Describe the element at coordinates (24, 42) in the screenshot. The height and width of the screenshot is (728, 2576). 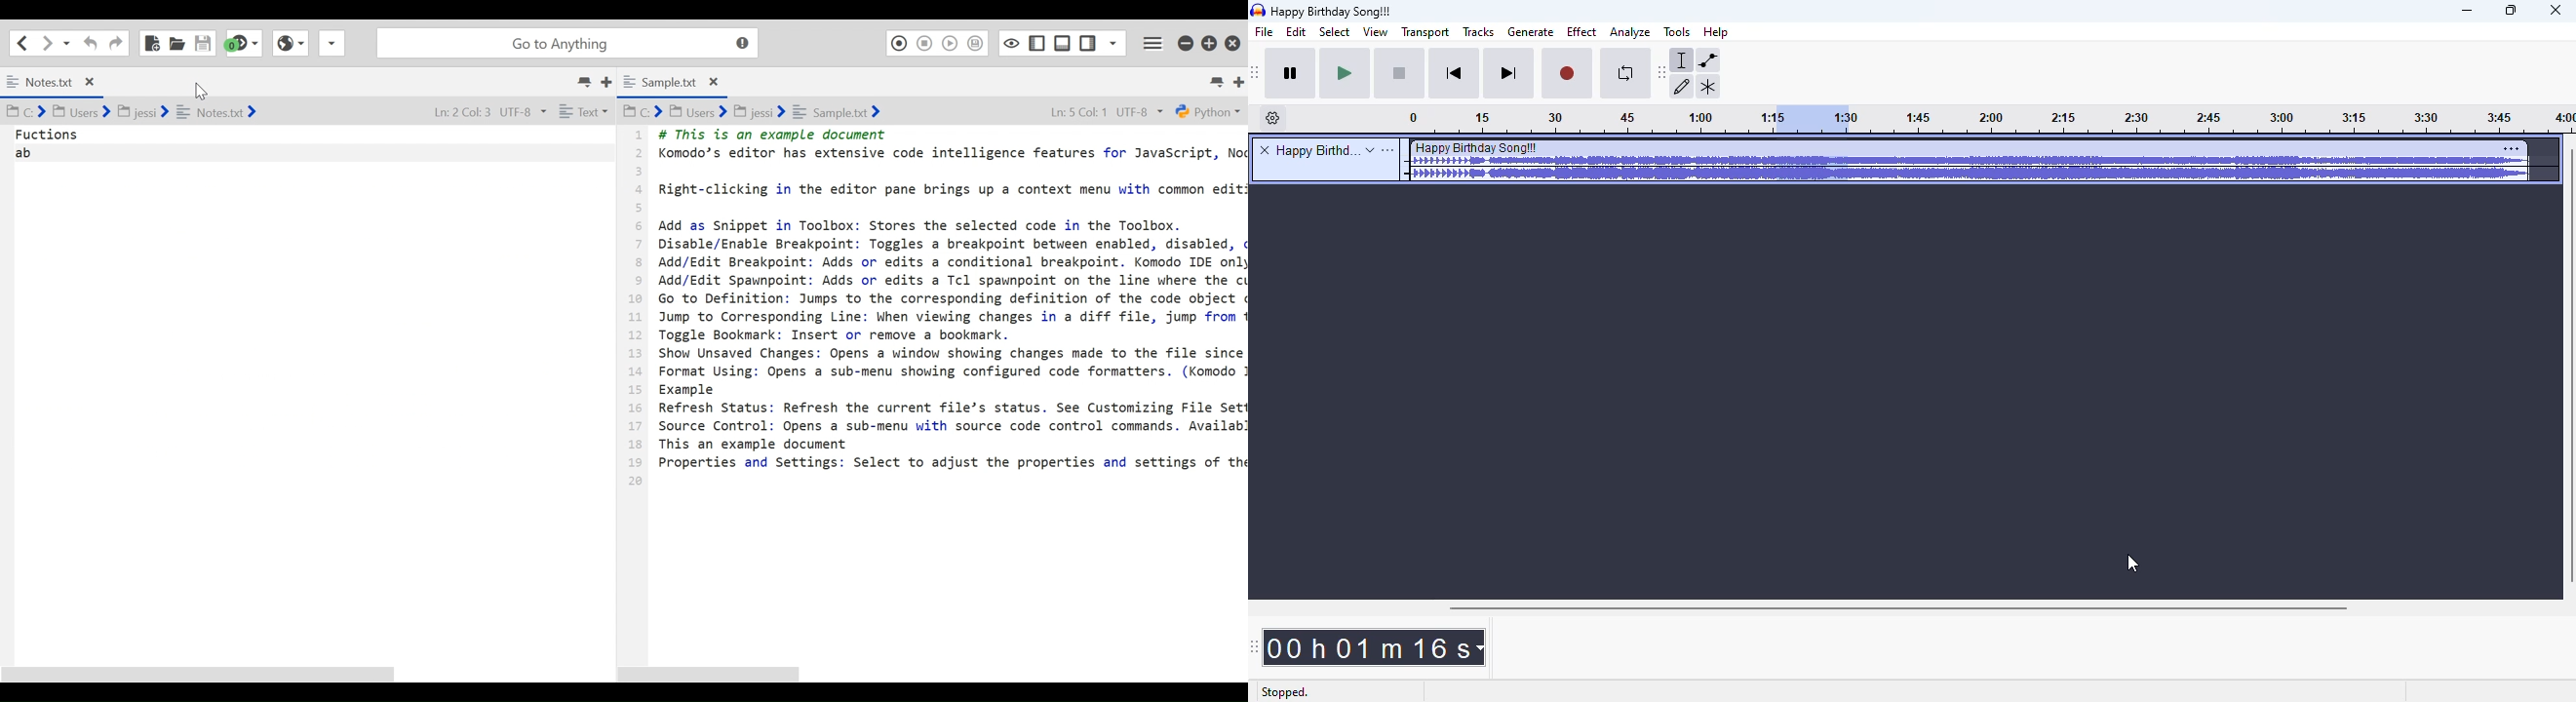
I see `Go back one location` at that location.